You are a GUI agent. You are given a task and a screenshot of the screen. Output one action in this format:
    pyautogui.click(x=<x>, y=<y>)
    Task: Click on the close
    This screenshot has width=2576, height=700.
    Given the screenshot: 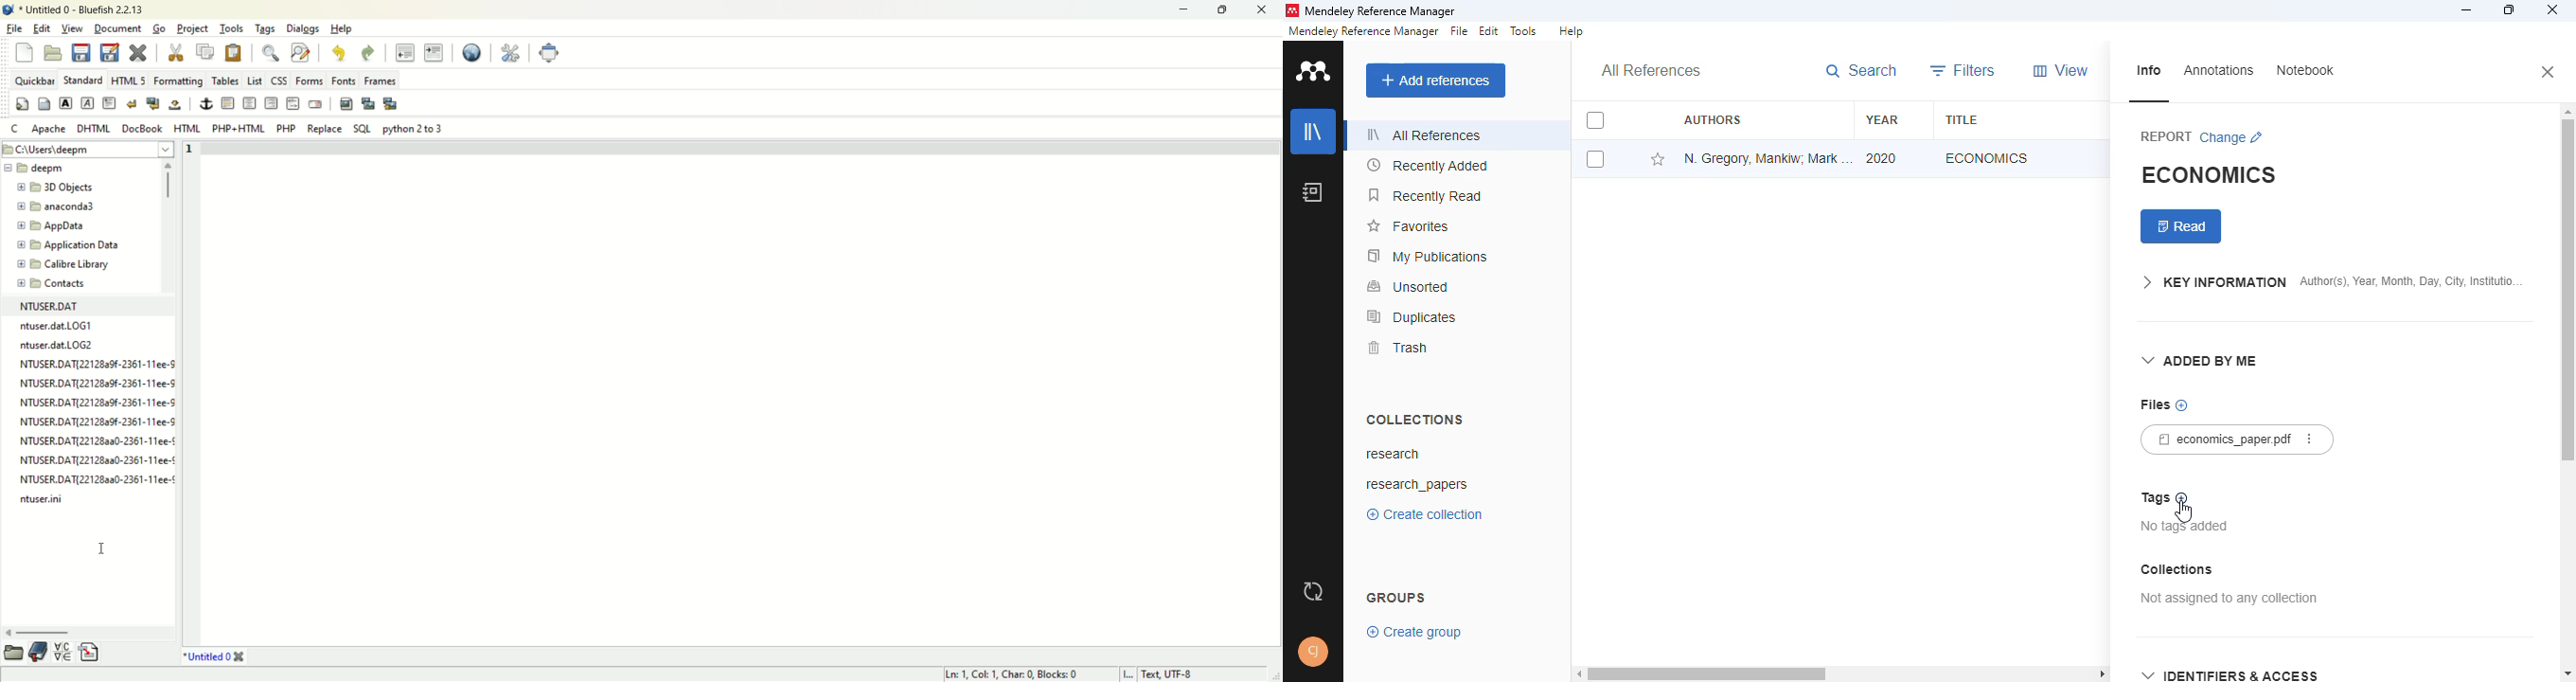 What is the action you would take?
    pyautogui.click(x=243, y=657)
    